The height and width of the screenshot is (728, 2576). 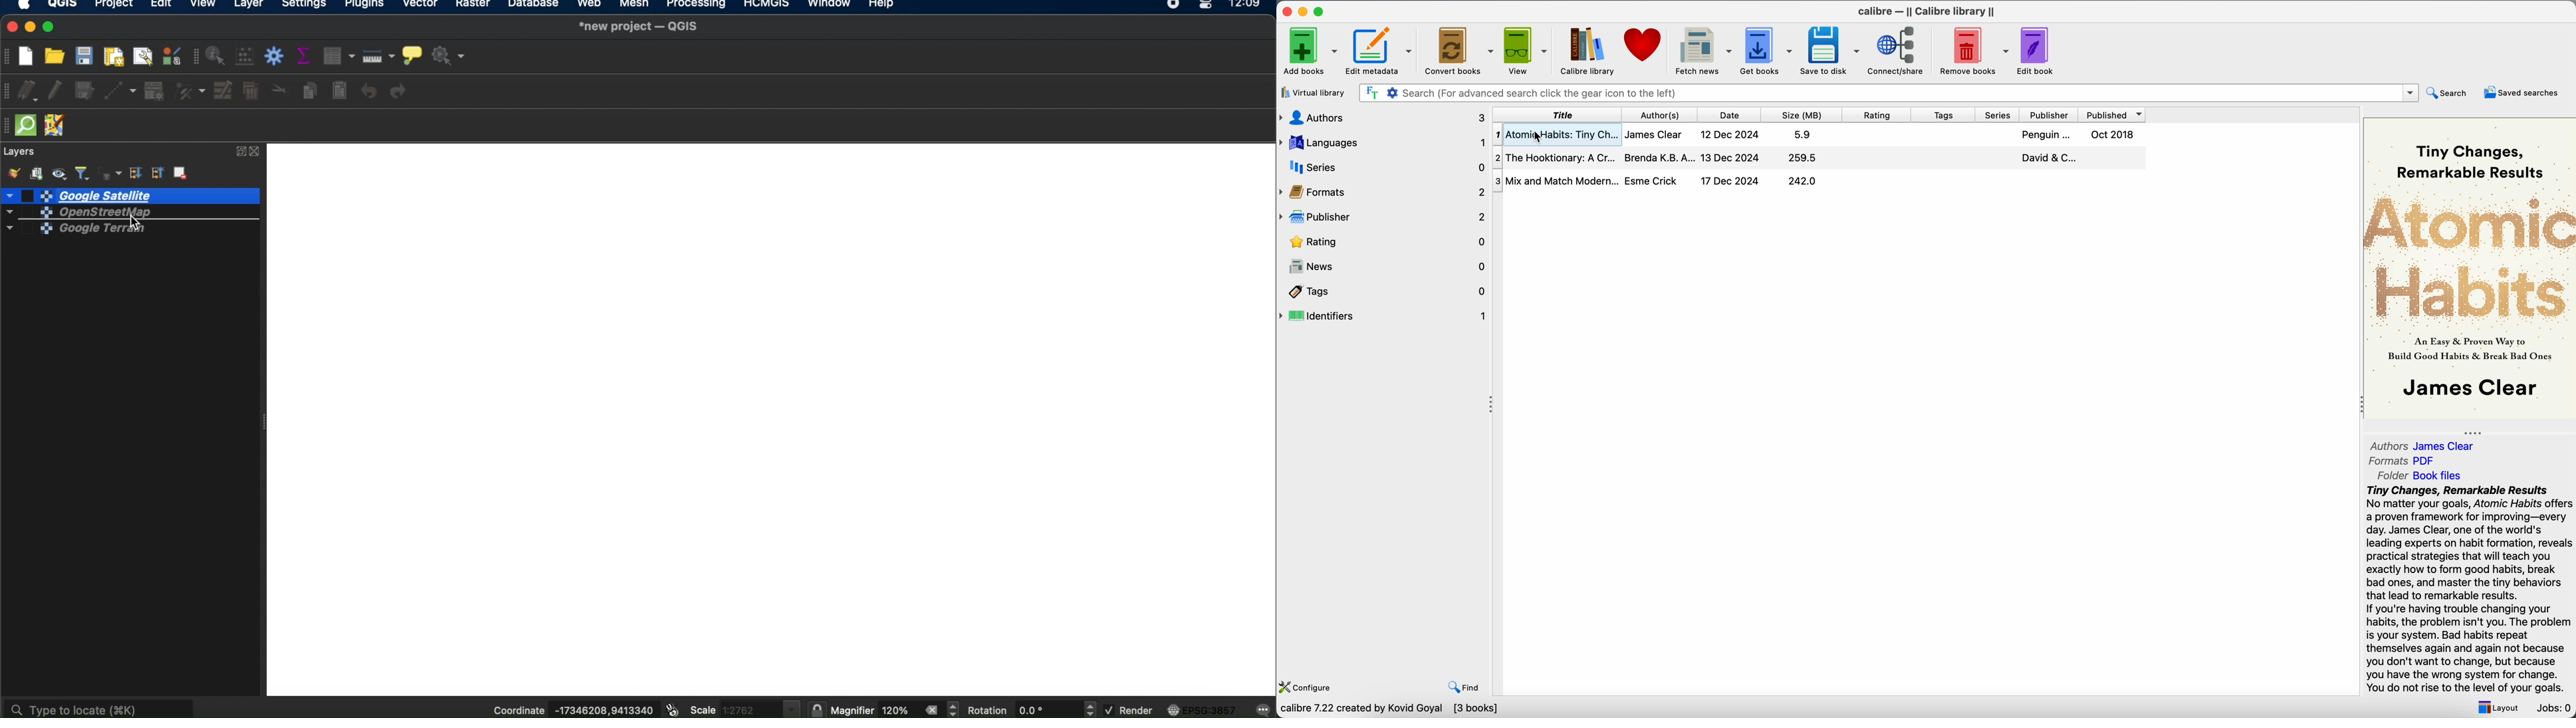 I want to click on publisher, so click(x=2048, y=115).